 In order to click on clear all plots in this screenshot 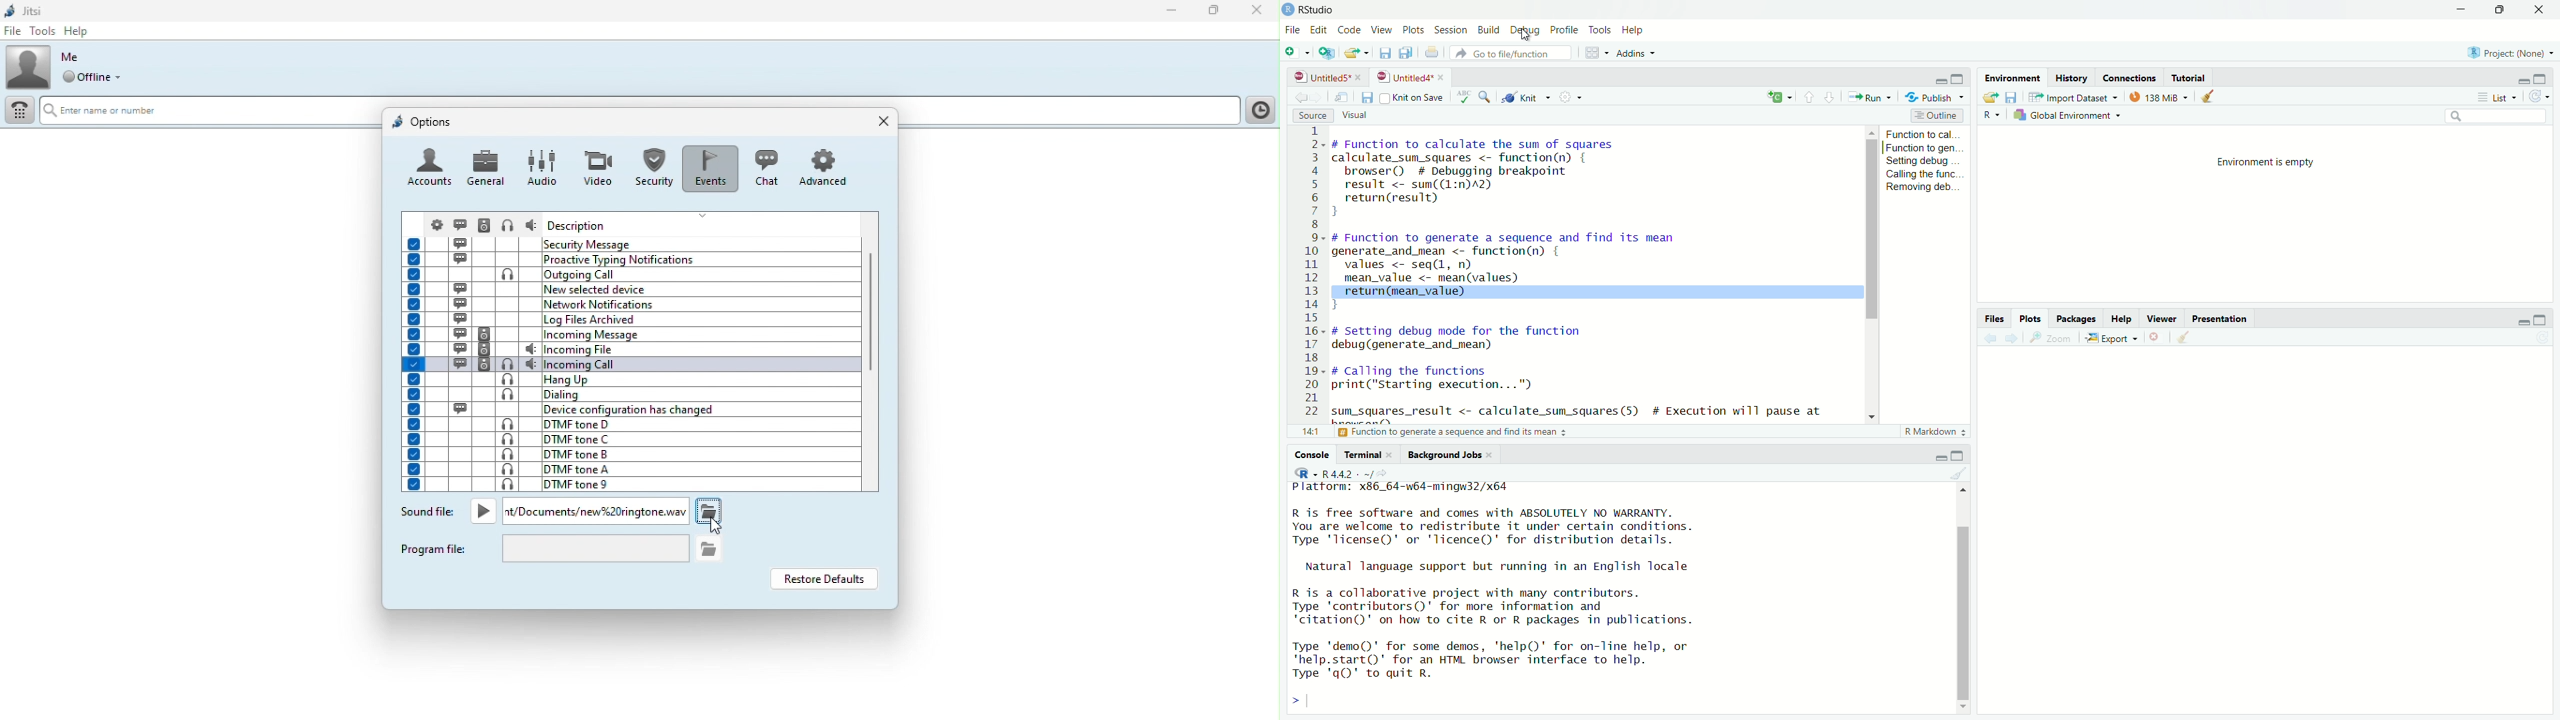, I will do `click(2185, 337)`.